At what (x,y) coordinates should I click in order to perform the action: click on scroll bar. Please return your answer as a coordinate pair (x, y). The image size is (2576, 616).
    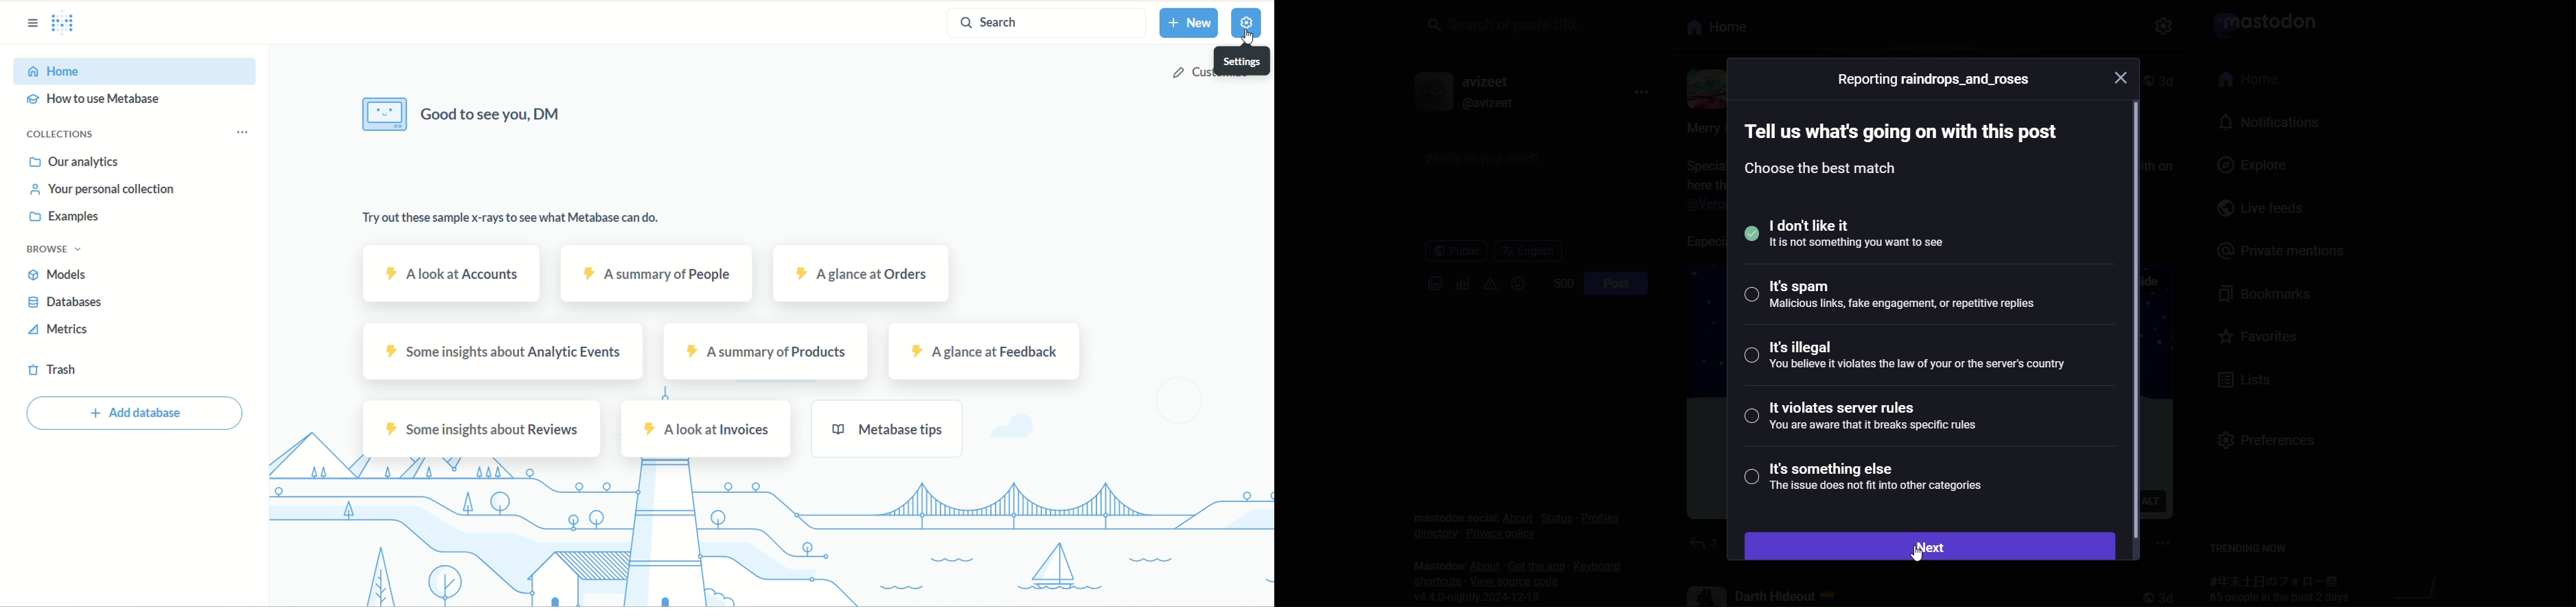
    Looking at the image, I should click on (2133, 318).